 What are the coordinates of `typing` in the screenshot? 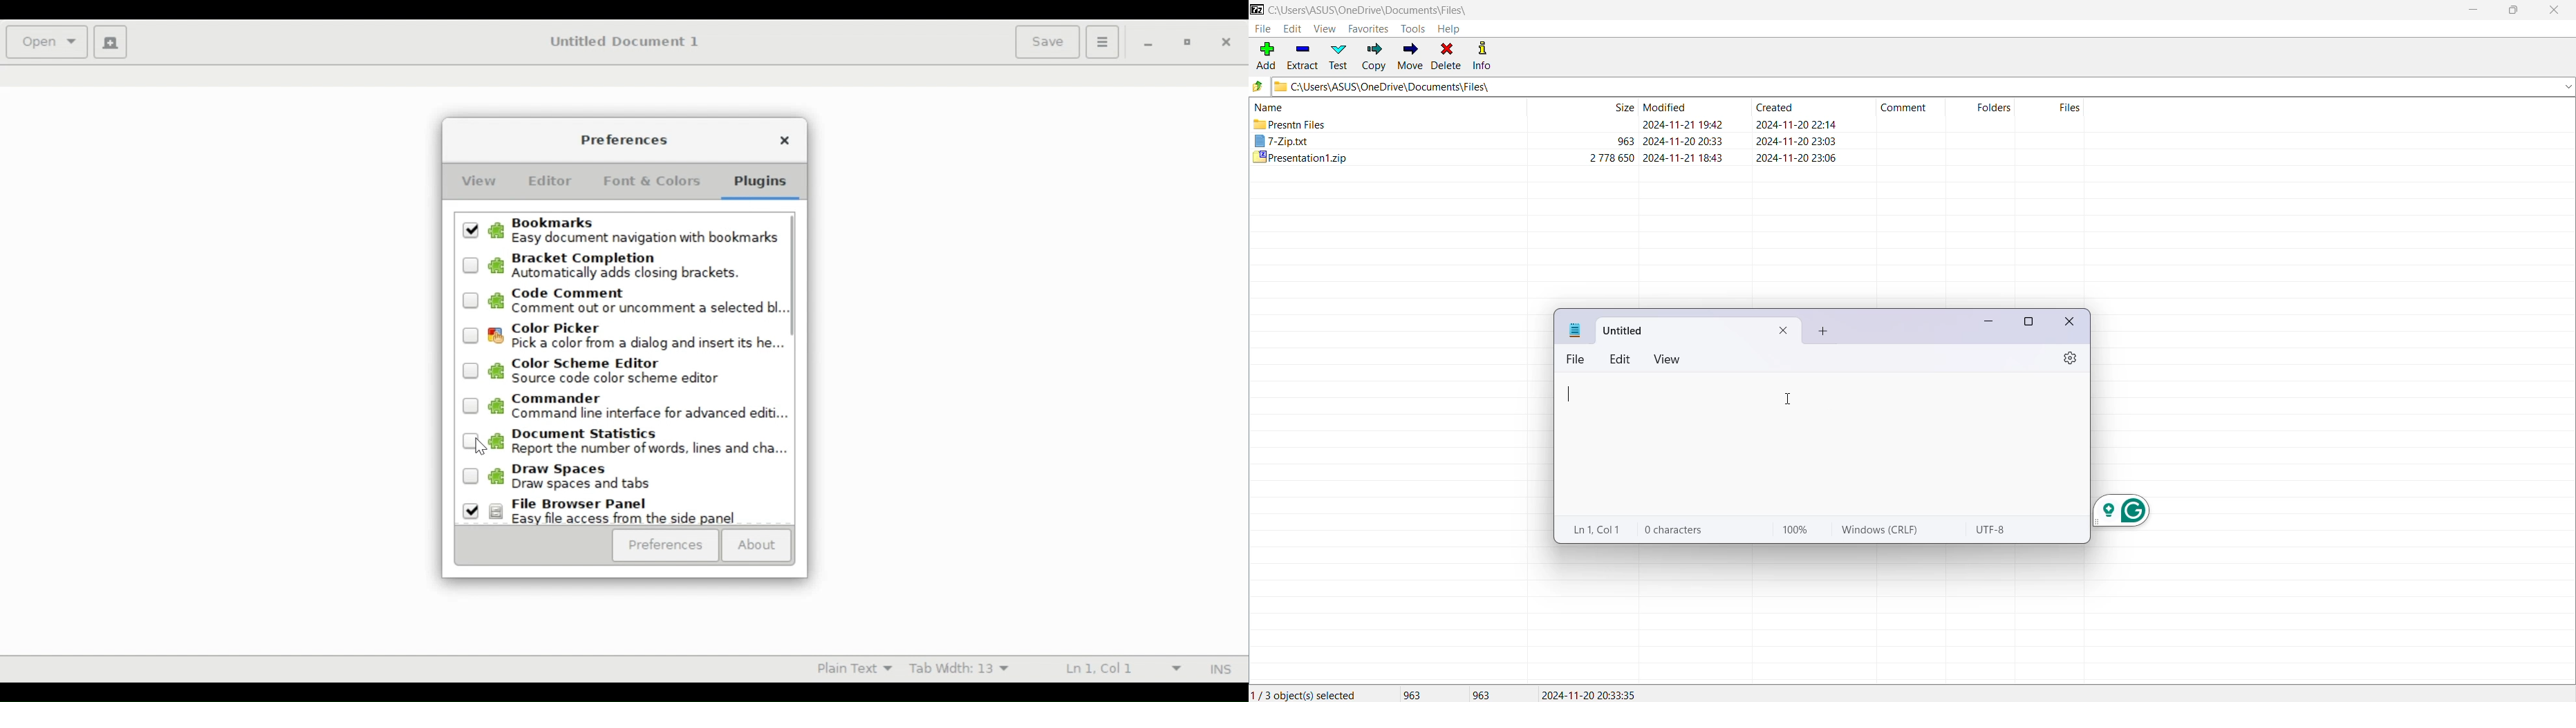 It's located at (1571, 395).